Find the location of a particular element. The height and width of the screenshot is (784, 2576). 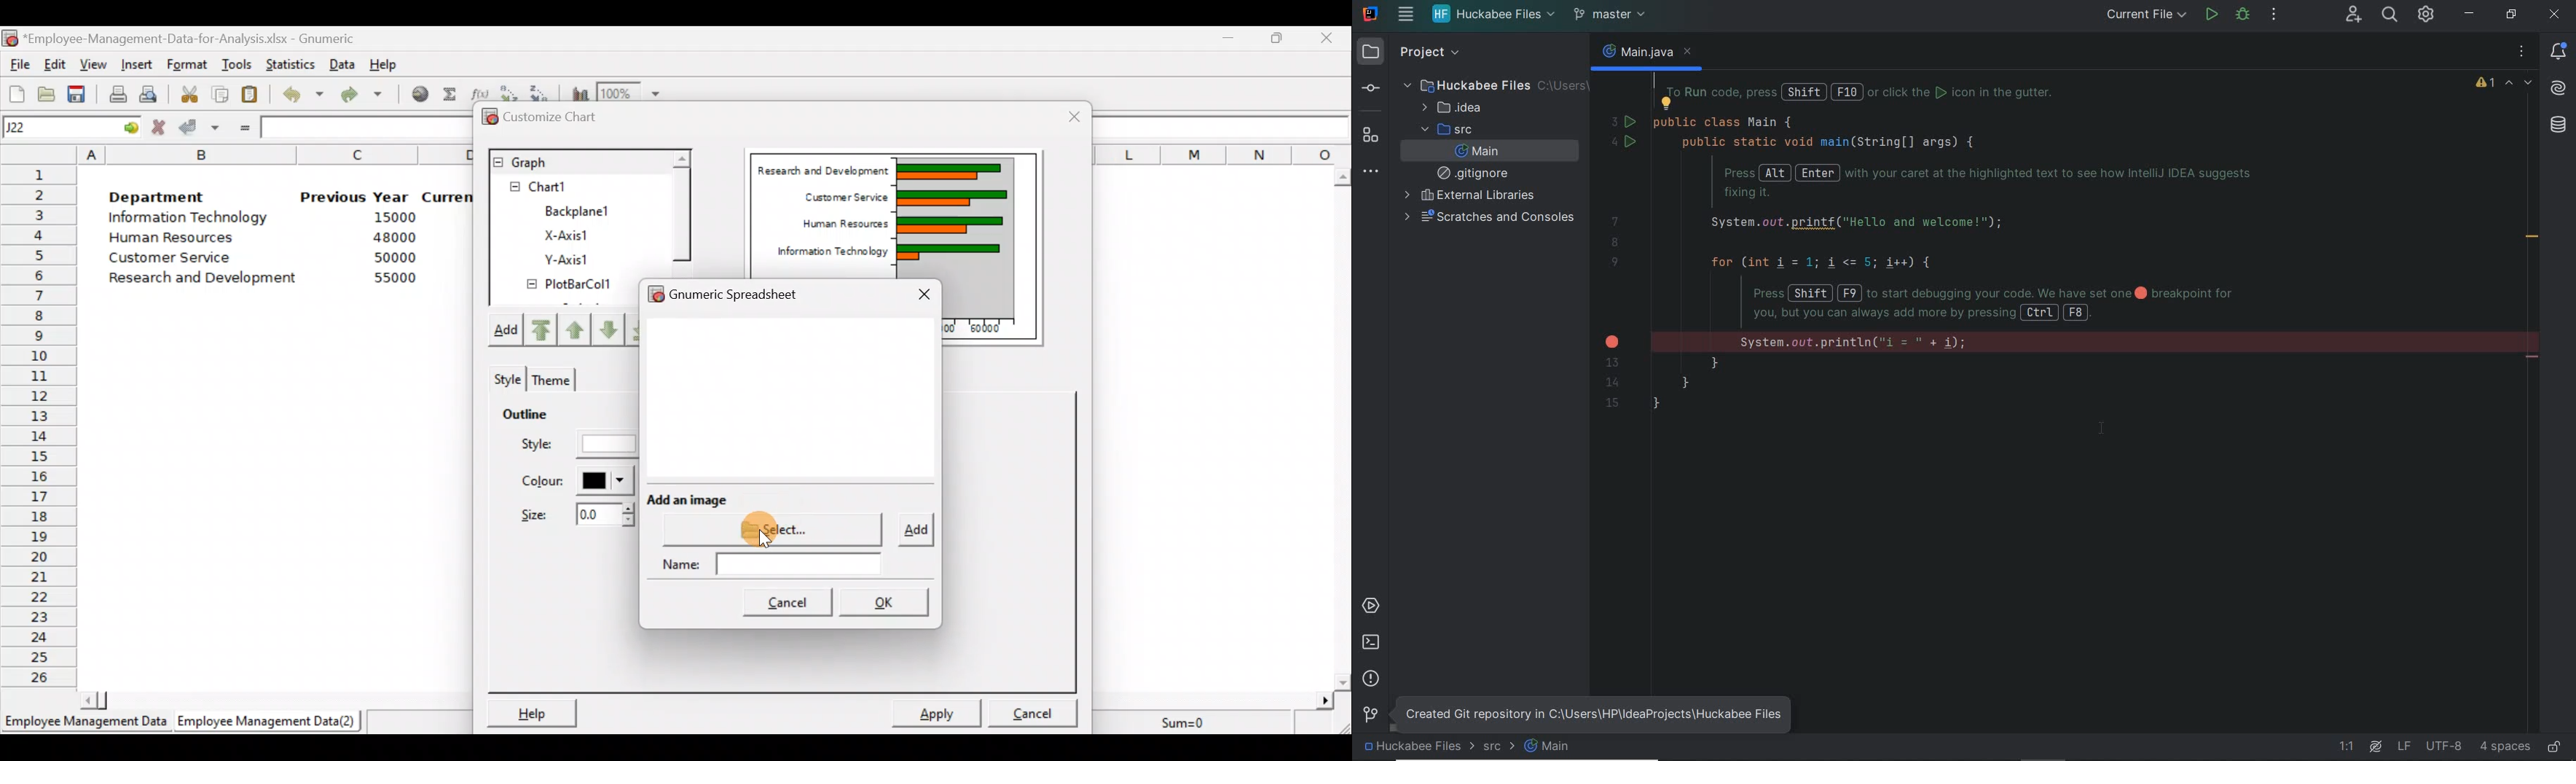

Sort in Ascending order is located at coordinates (510, 91).